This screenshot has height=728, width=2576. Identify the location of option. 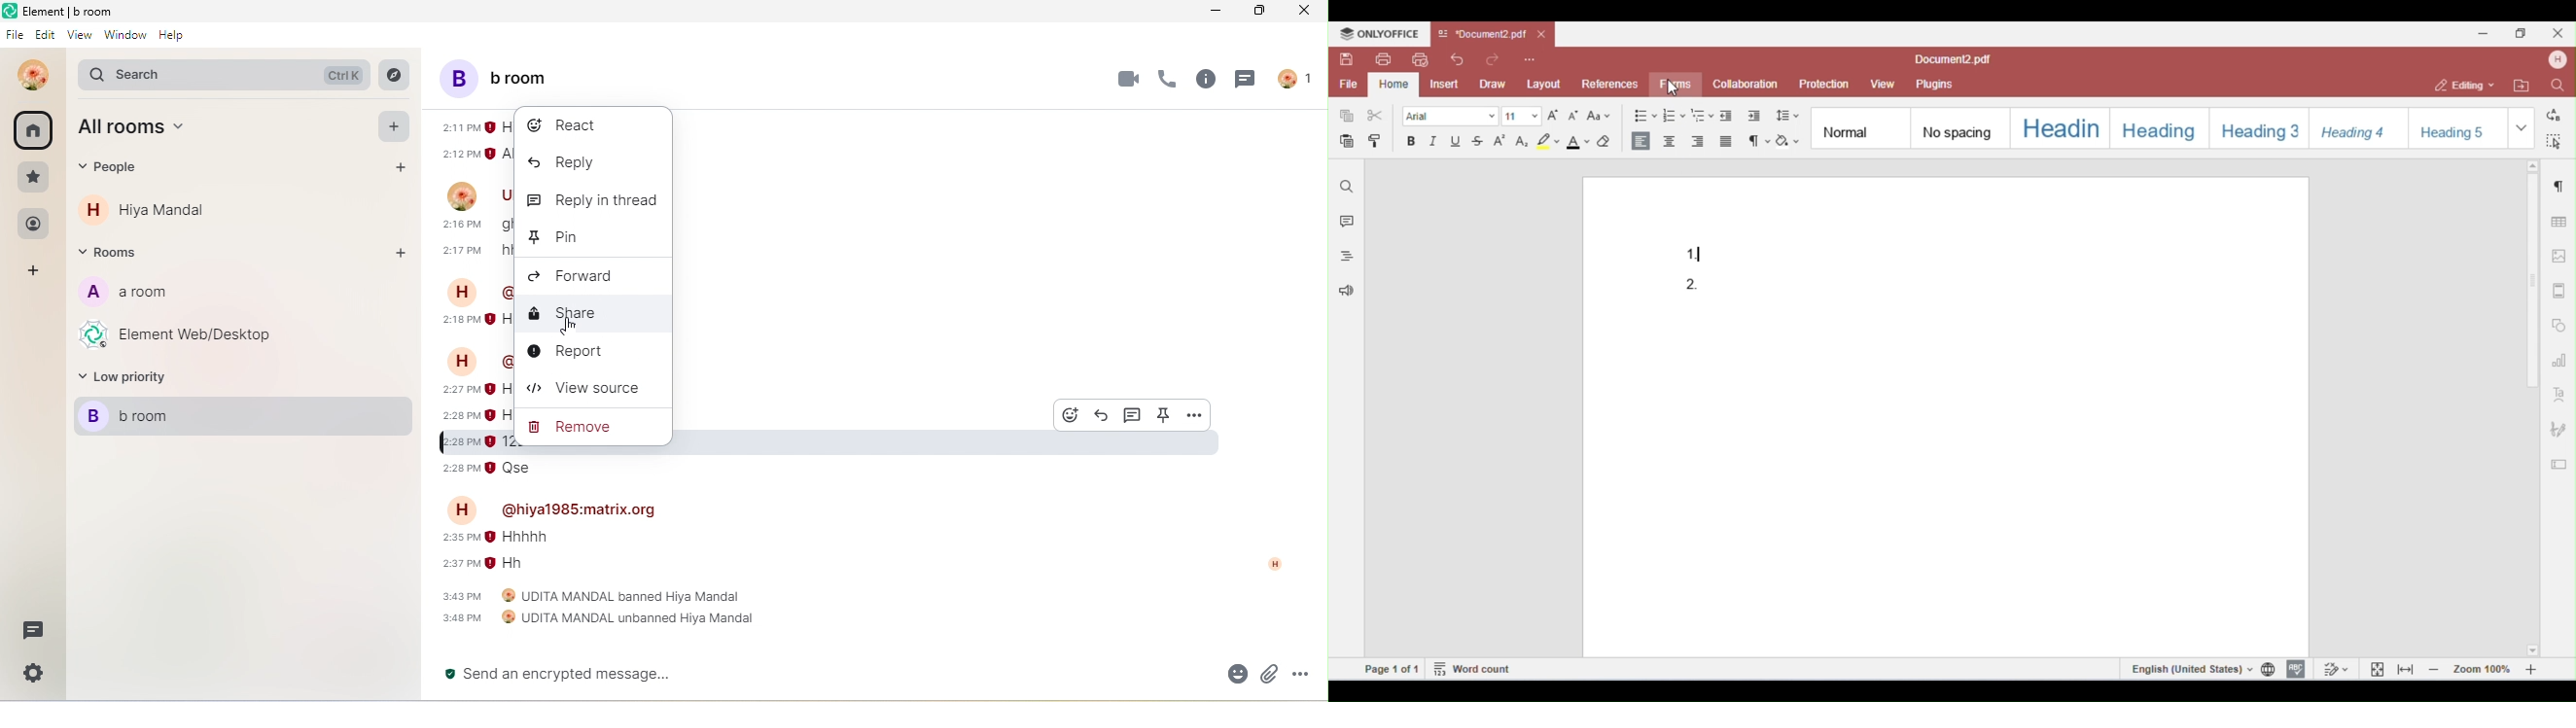
(1193, 413).